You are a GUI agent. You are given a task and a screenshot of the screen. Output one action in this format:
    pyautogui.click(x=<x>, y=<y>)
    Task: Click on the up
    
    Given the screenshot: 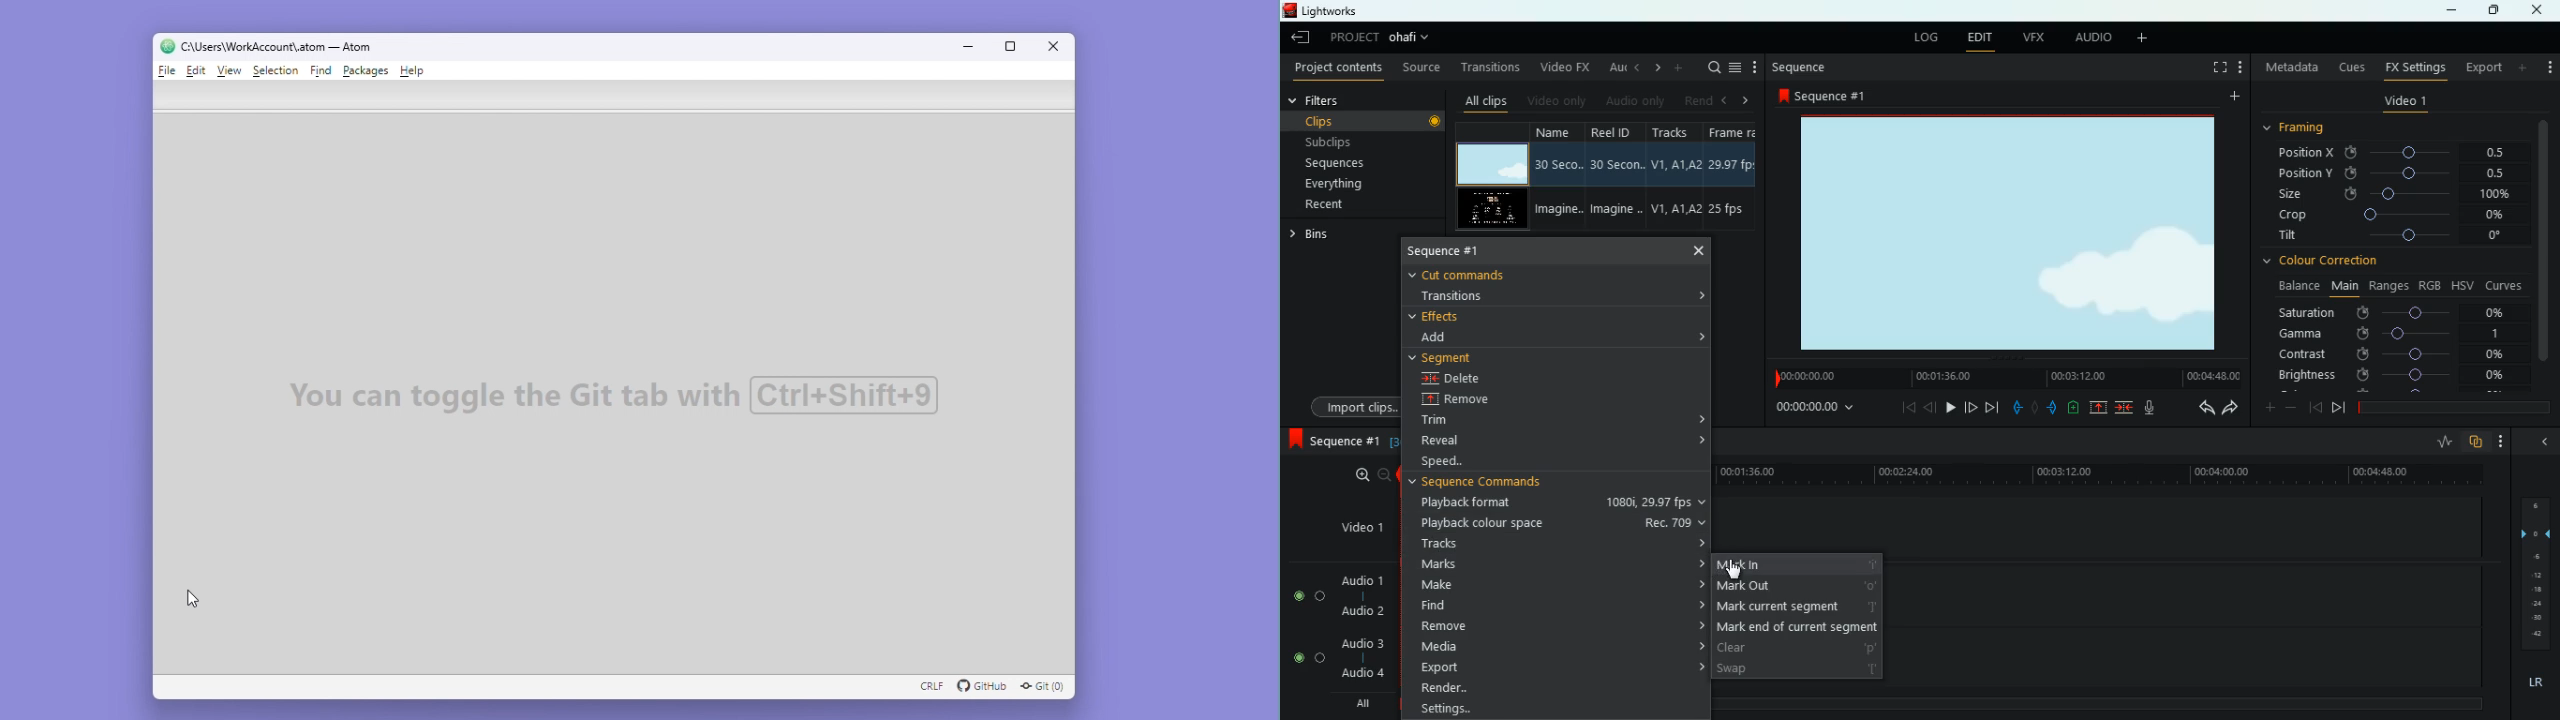 What is the action you would take?
    pyautogui.click(x=2098, y=408)
    